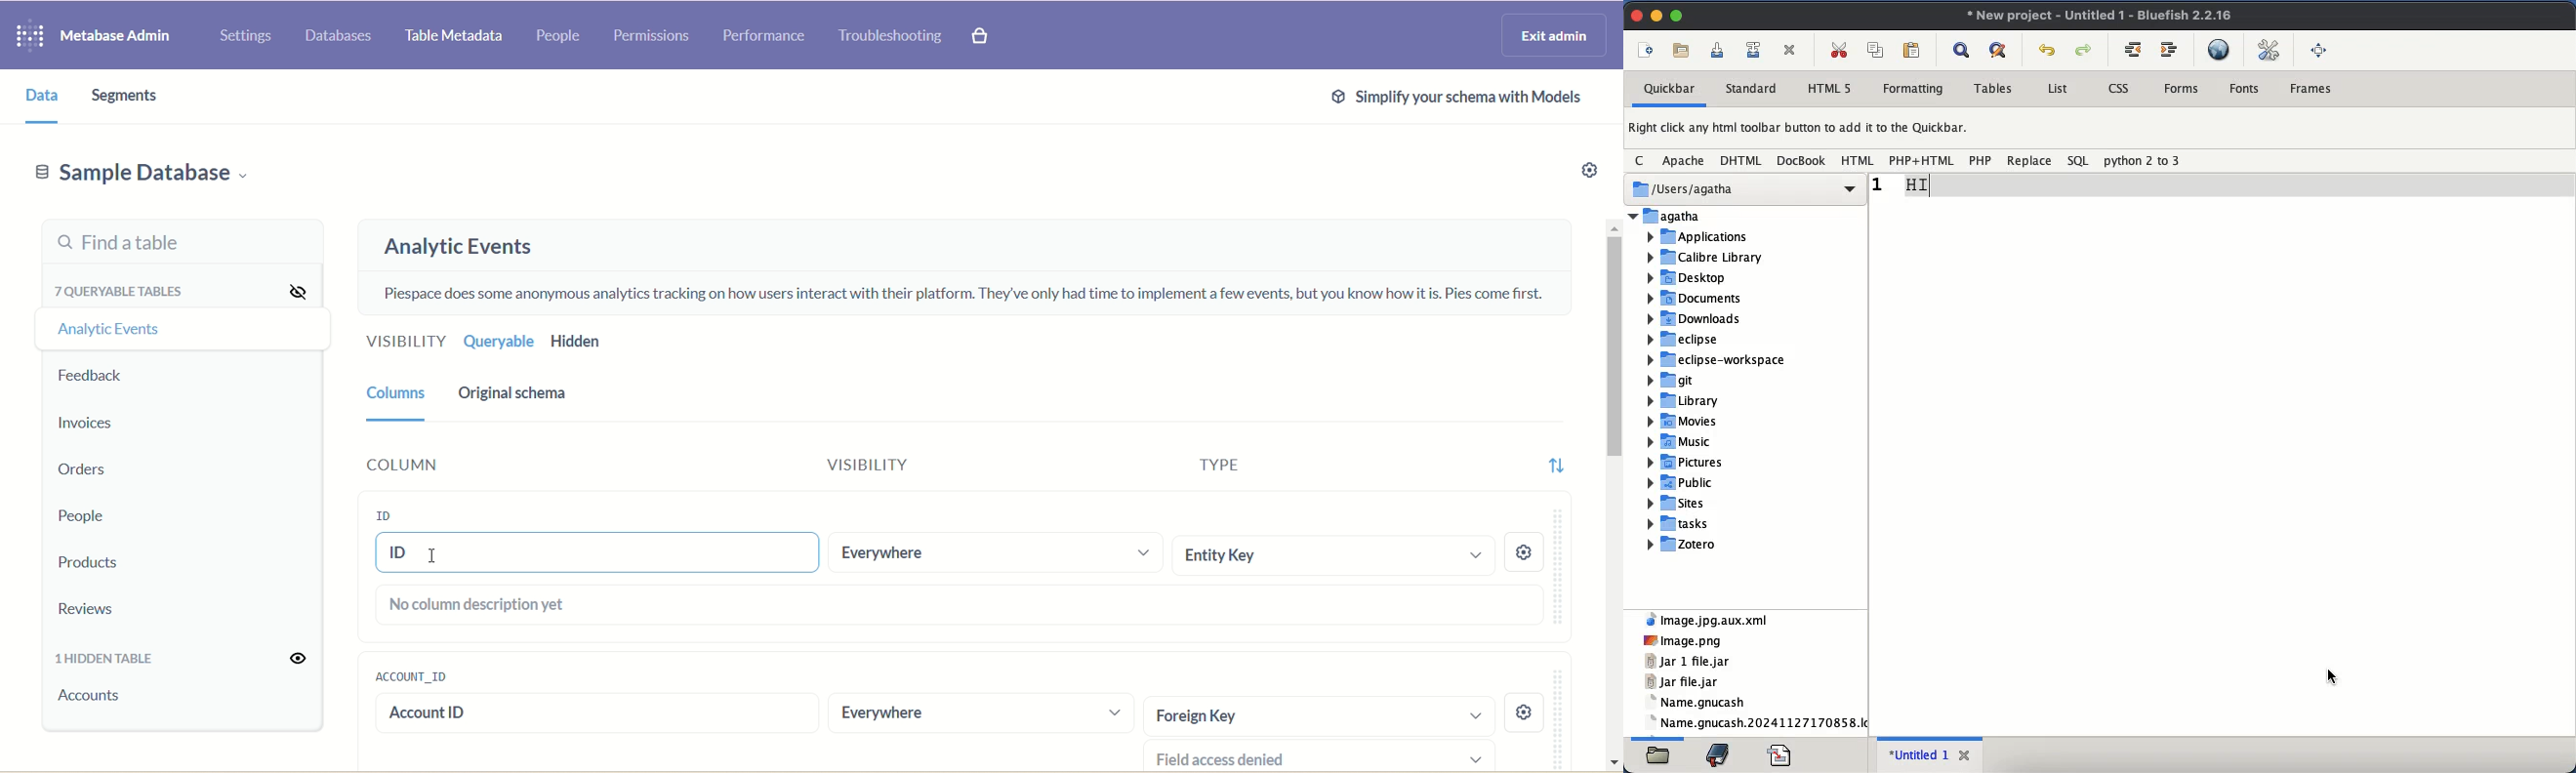 The height and width of the screenshot is (784, 2576). I want to click on show find bar, so click(1964, 50).